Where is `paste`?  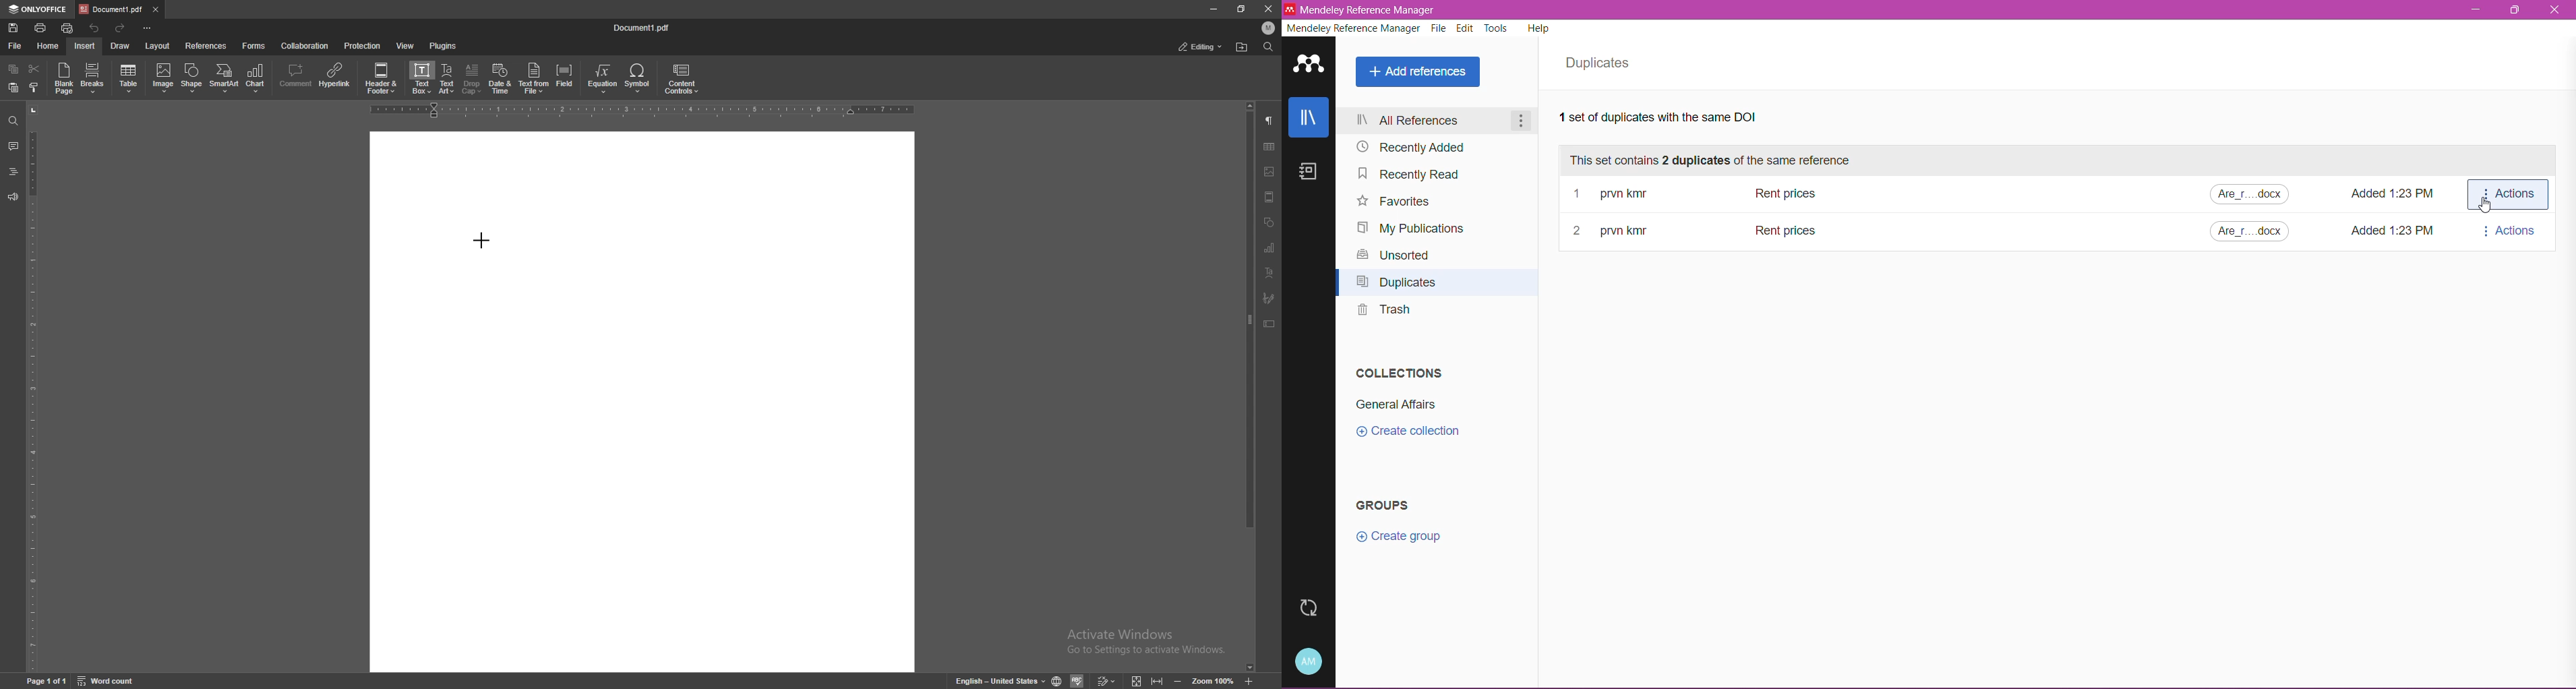
paste is located at coordinates (14, 88).